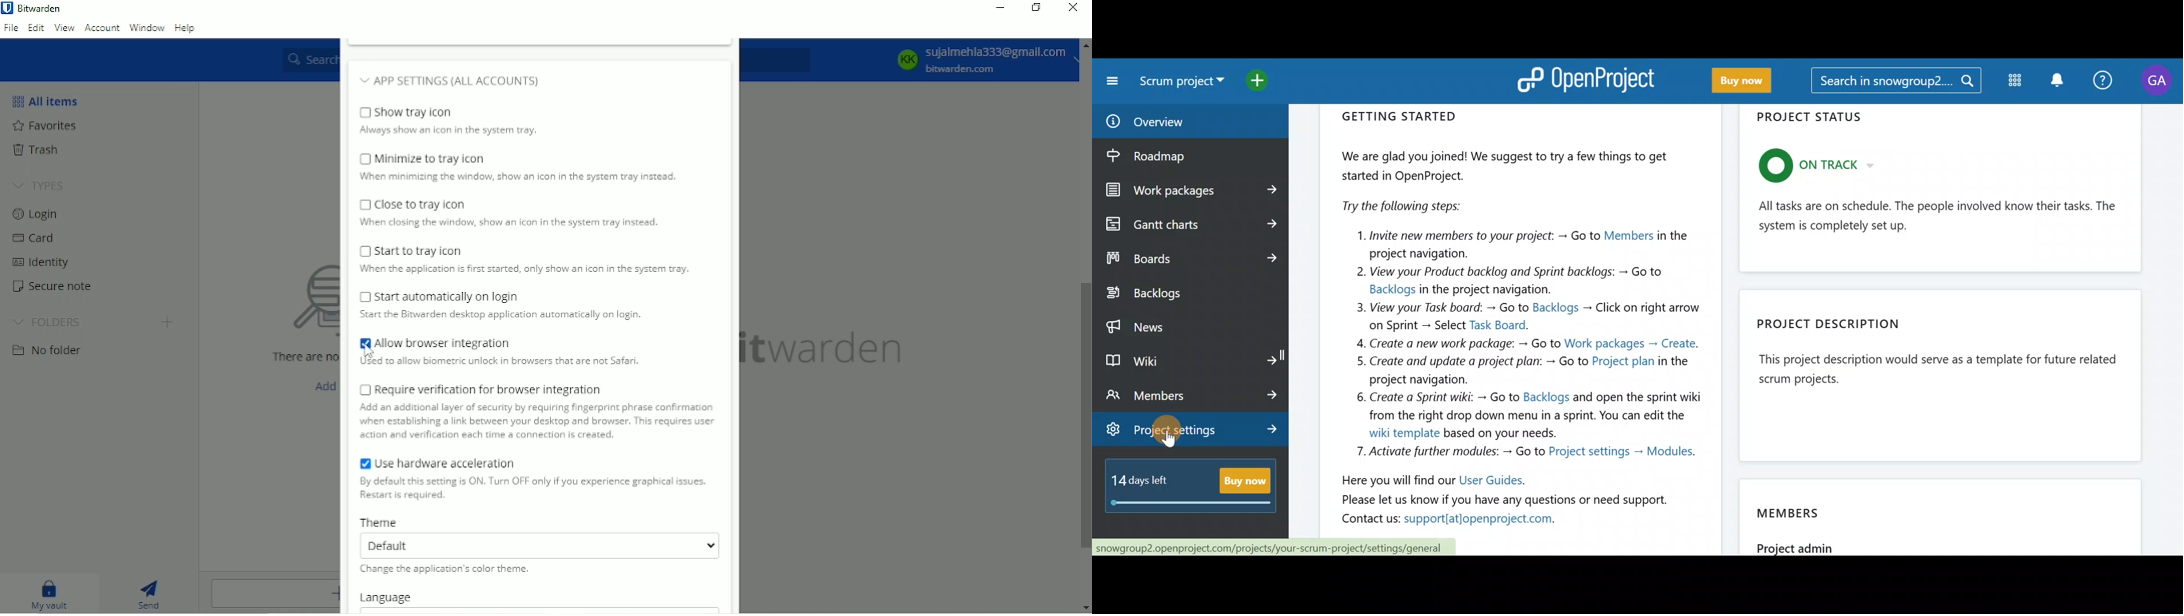 This screenshot has height=616, width=2184. Describe the element at coordinates (530, 490) in the screenshot. I see `By default this setting is ON. turn OFF only if you experience graphical issues. Restart is required.` at that location.